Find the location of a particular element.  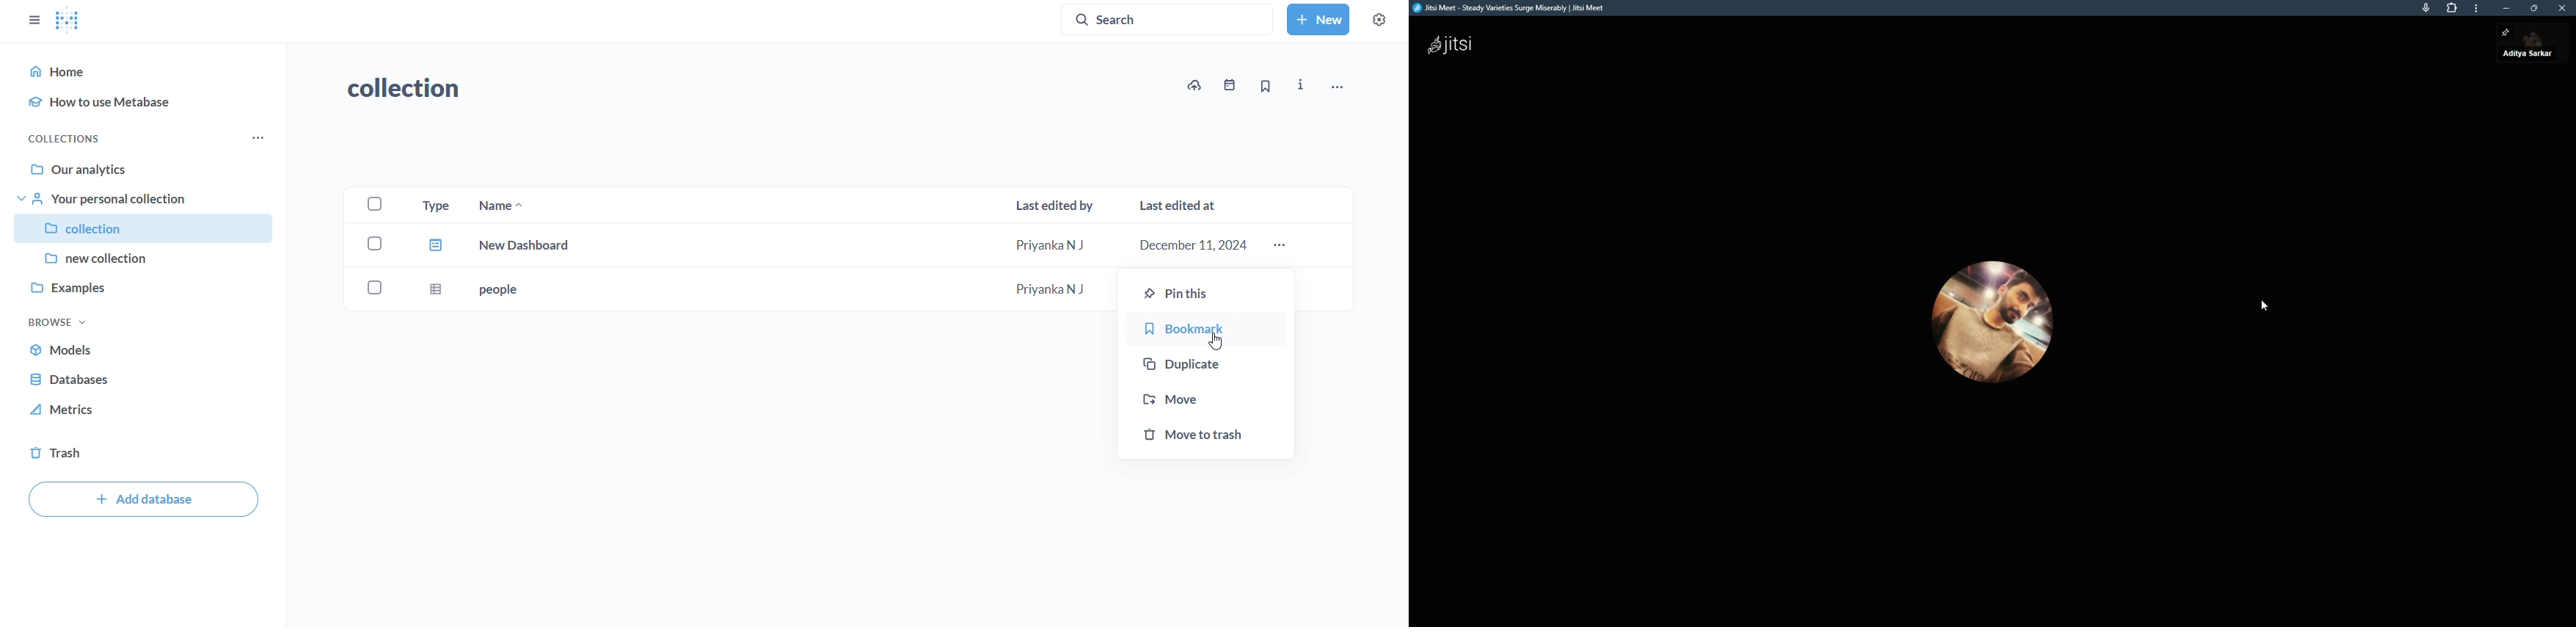

trash is located at coordinates (56, 451).